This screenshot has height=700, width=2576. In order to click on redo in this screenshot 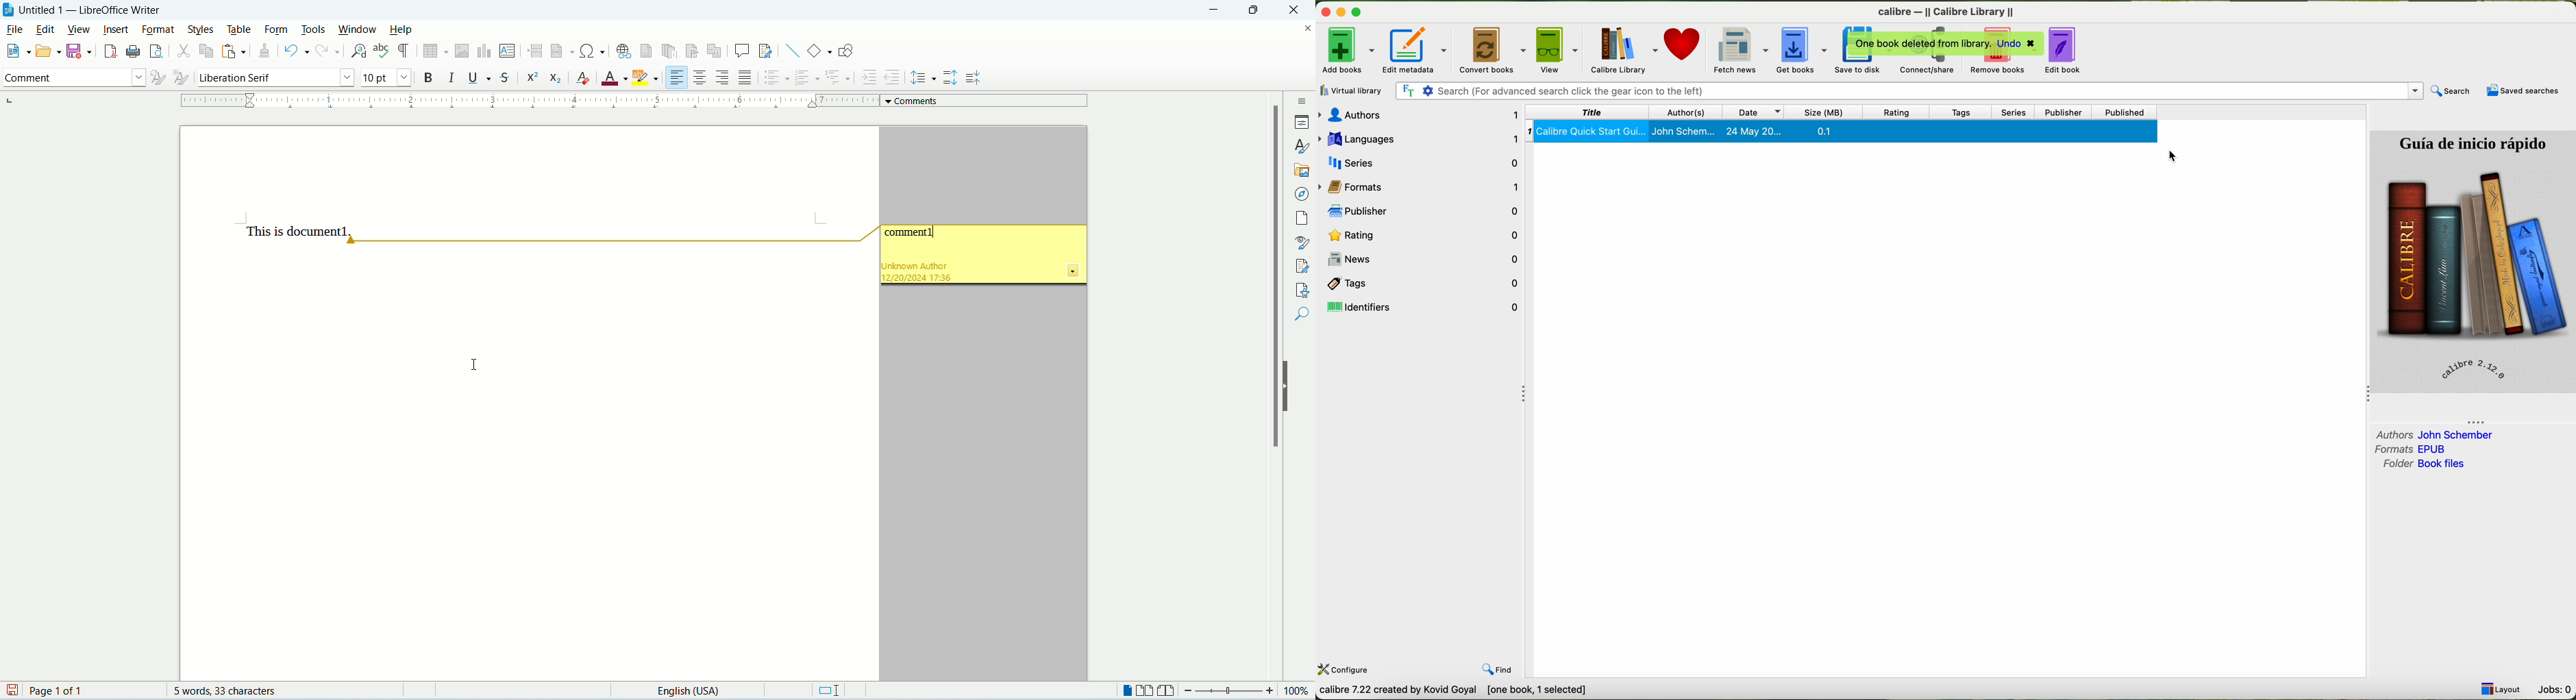, I will do `click(329, 52)`.